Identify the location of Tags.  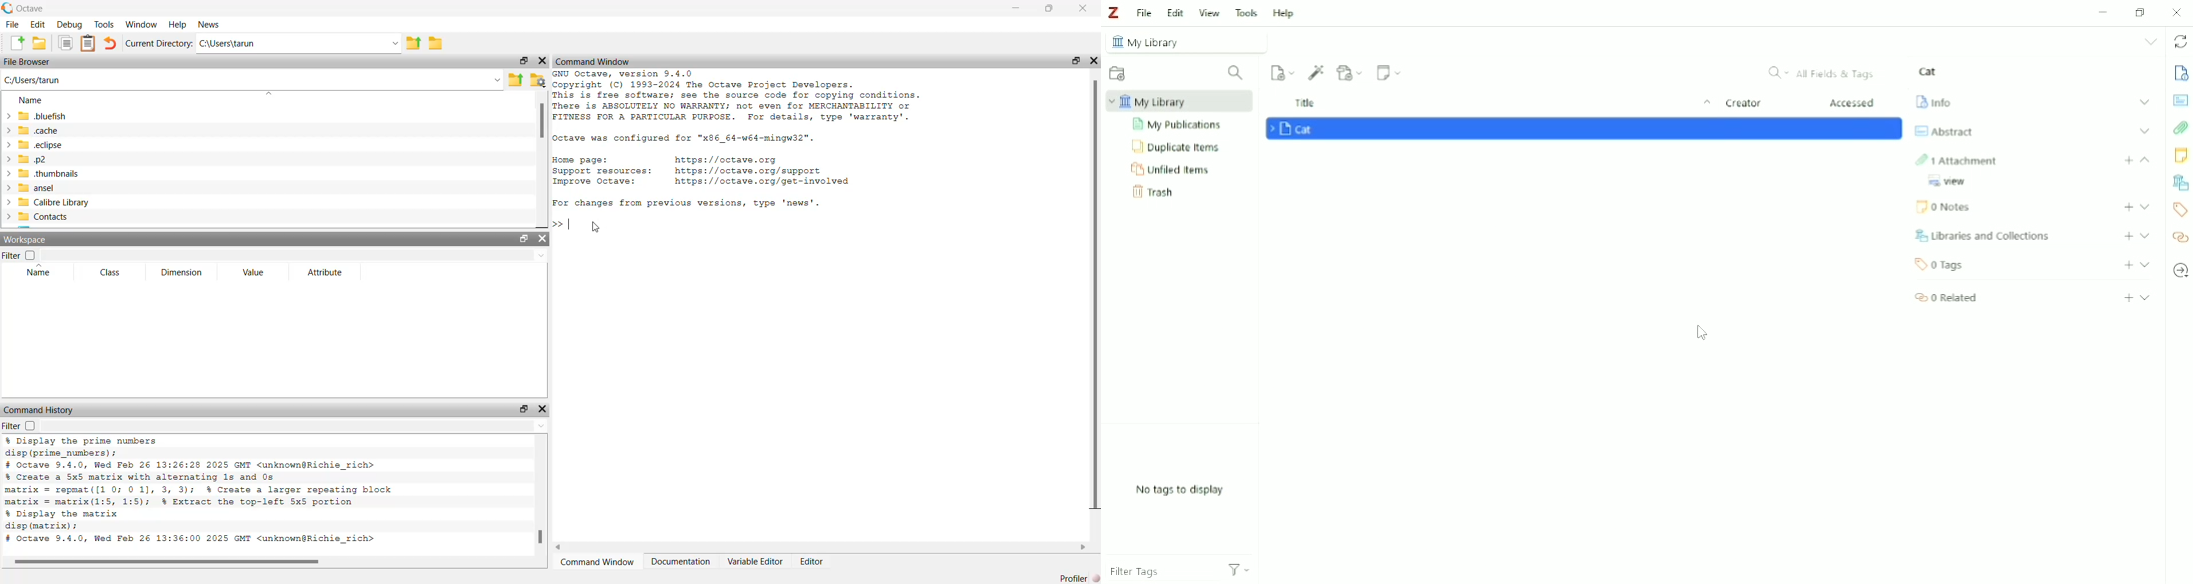
(2179, 209).